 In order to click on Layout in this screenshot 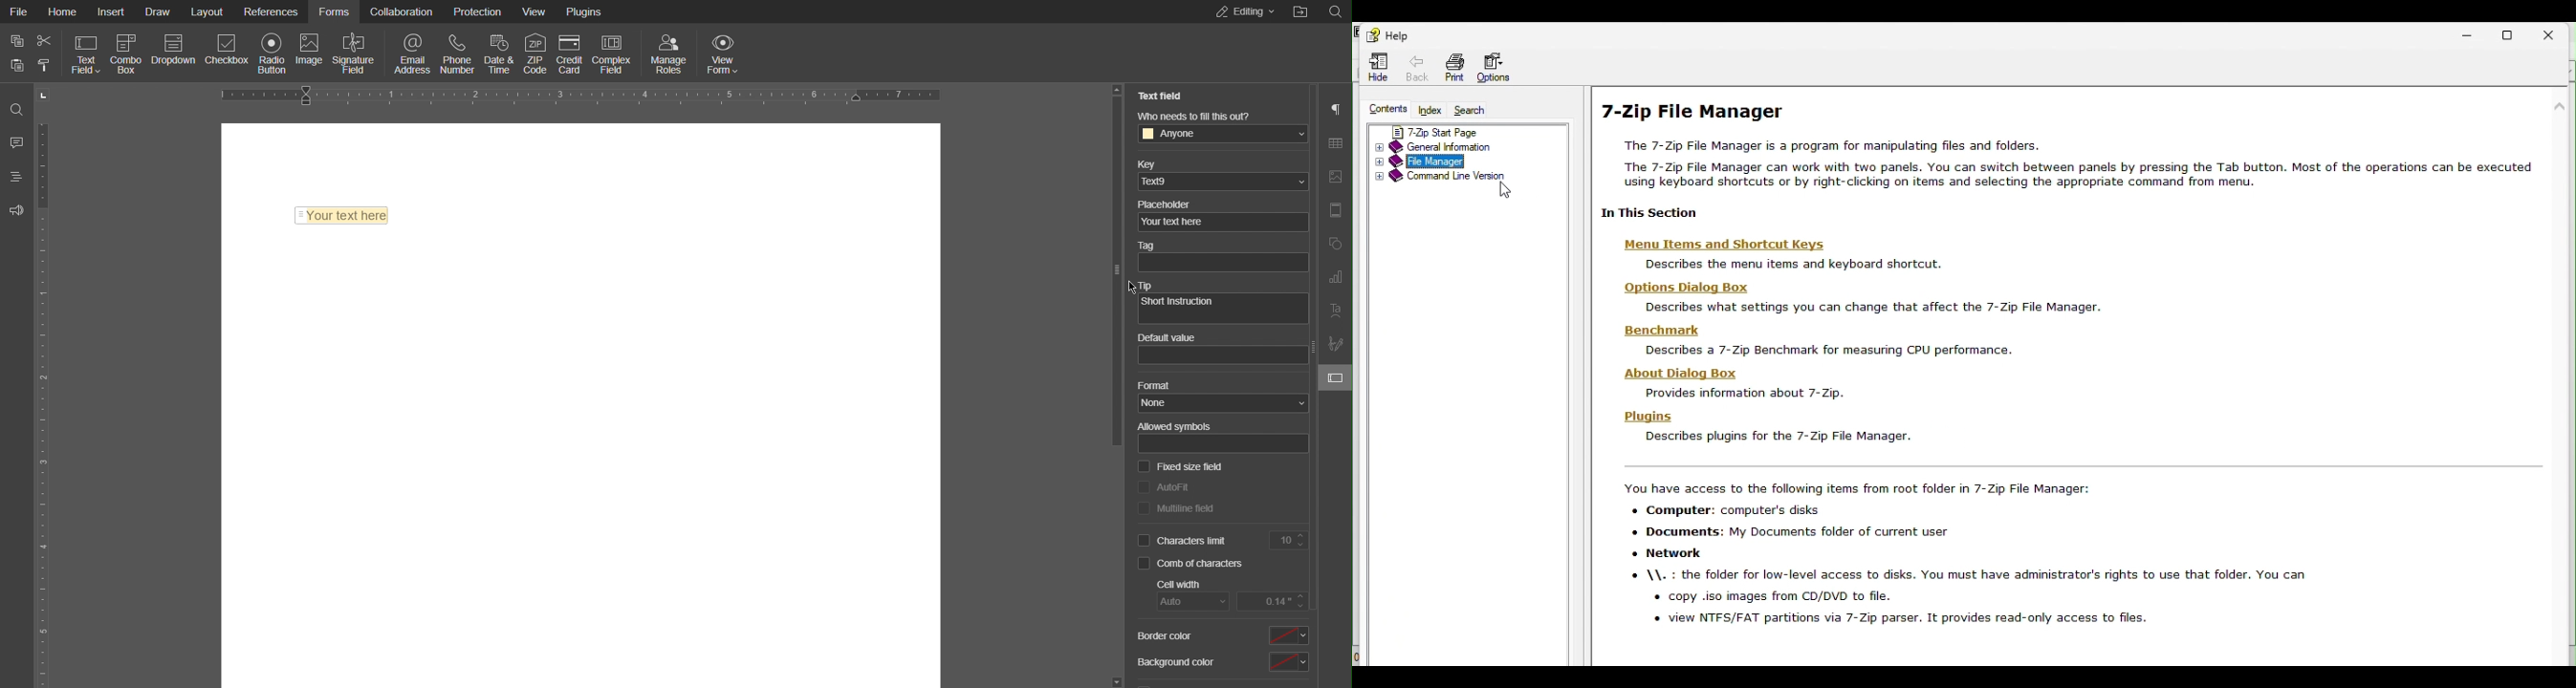, I will do `click(209, 11)`.